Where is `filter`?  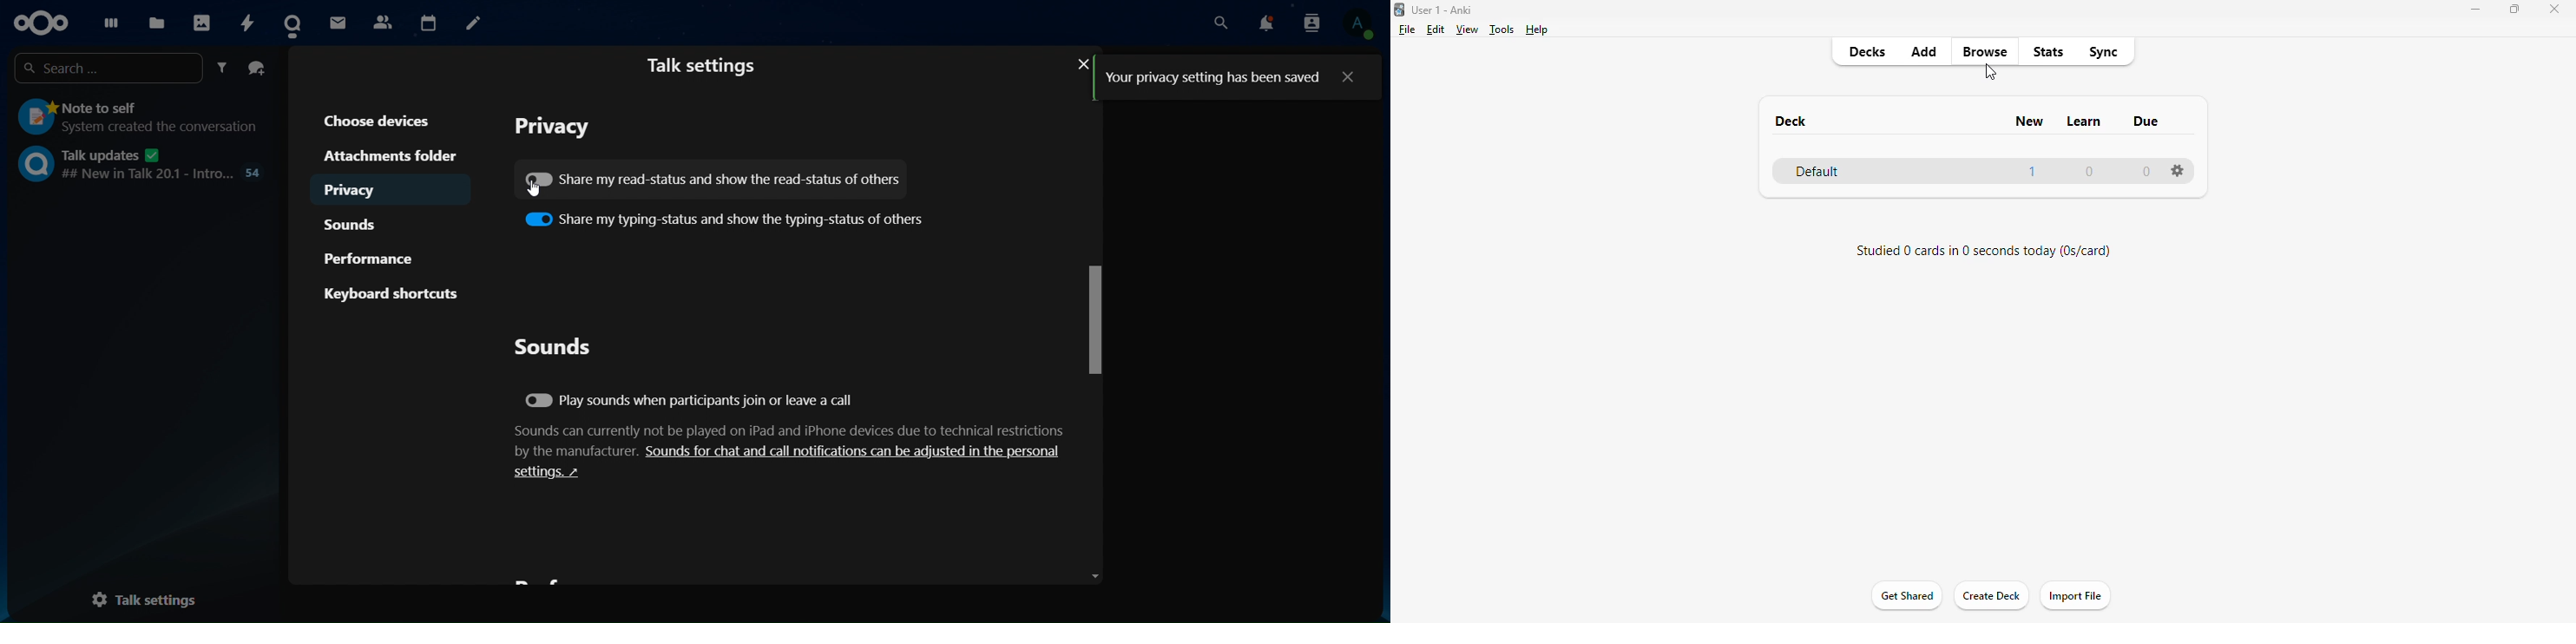
filter is located at coordinates (225, 68).